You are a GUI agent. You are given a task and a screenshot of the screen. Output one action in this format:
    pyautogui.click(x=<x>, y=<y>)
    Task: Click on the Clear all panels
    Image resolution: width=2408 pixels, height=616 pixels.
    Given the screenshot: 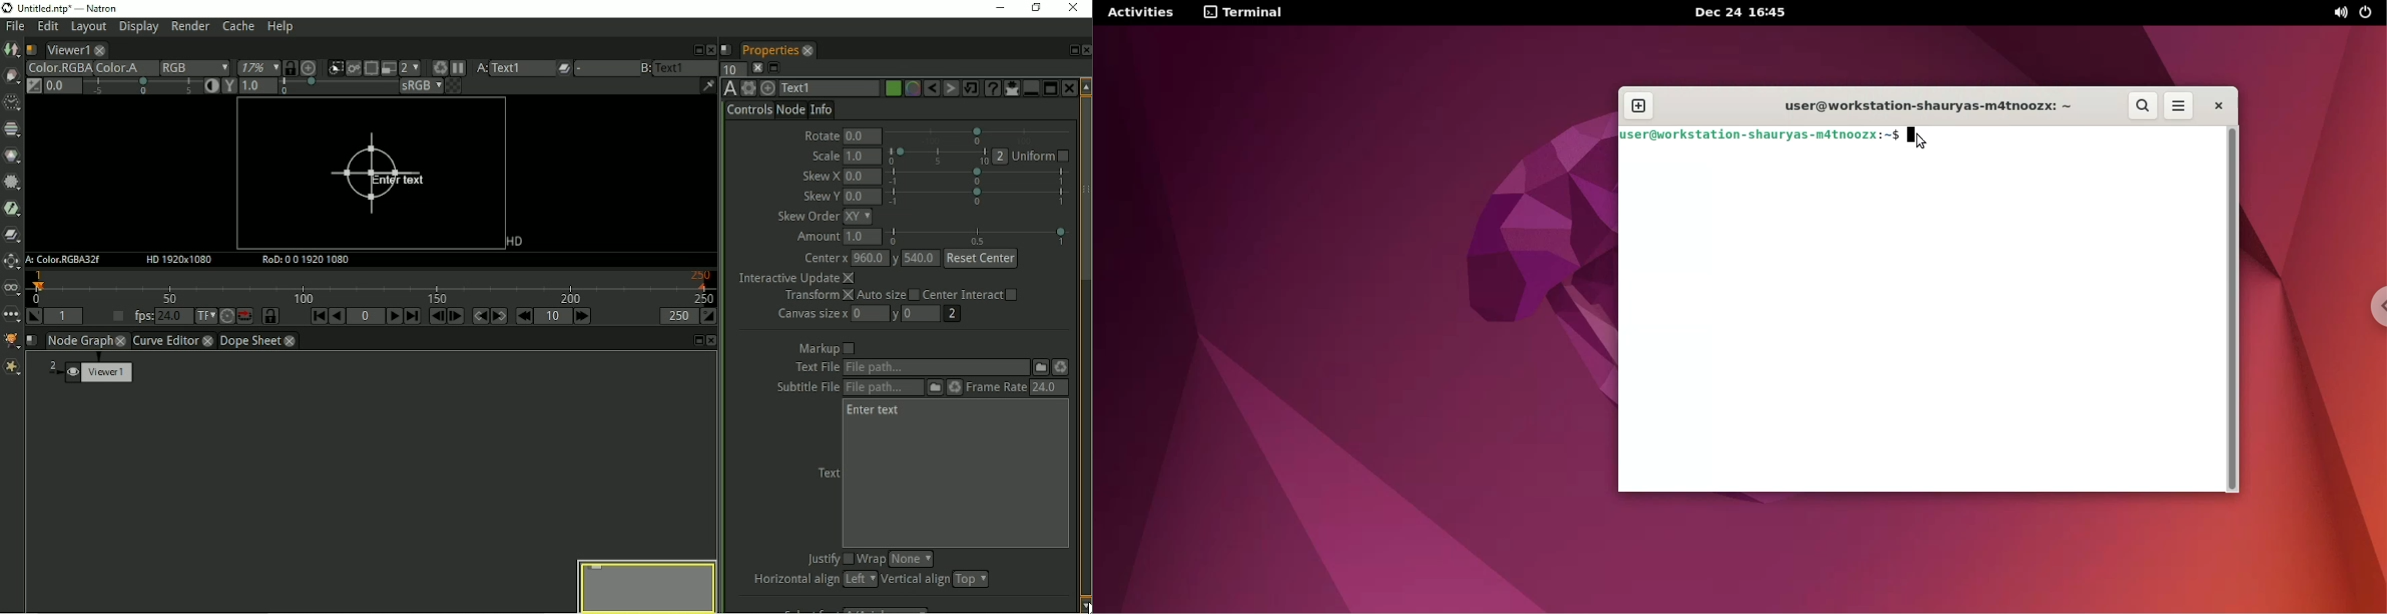 What is the action you would take?
    pyautogui.click(x=757, y=68)
    